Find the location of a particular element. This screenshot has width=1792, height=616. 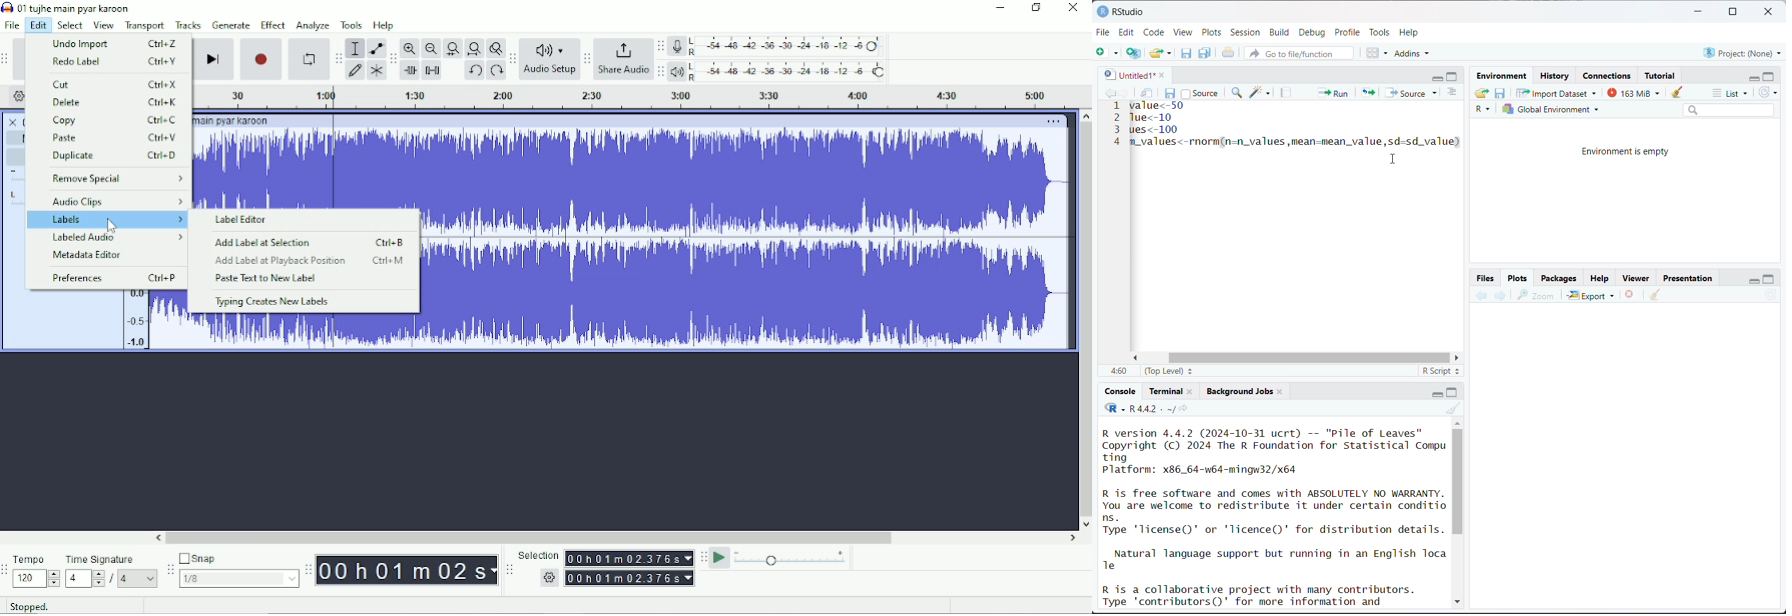

Copy is located at coordinates (116, 121).